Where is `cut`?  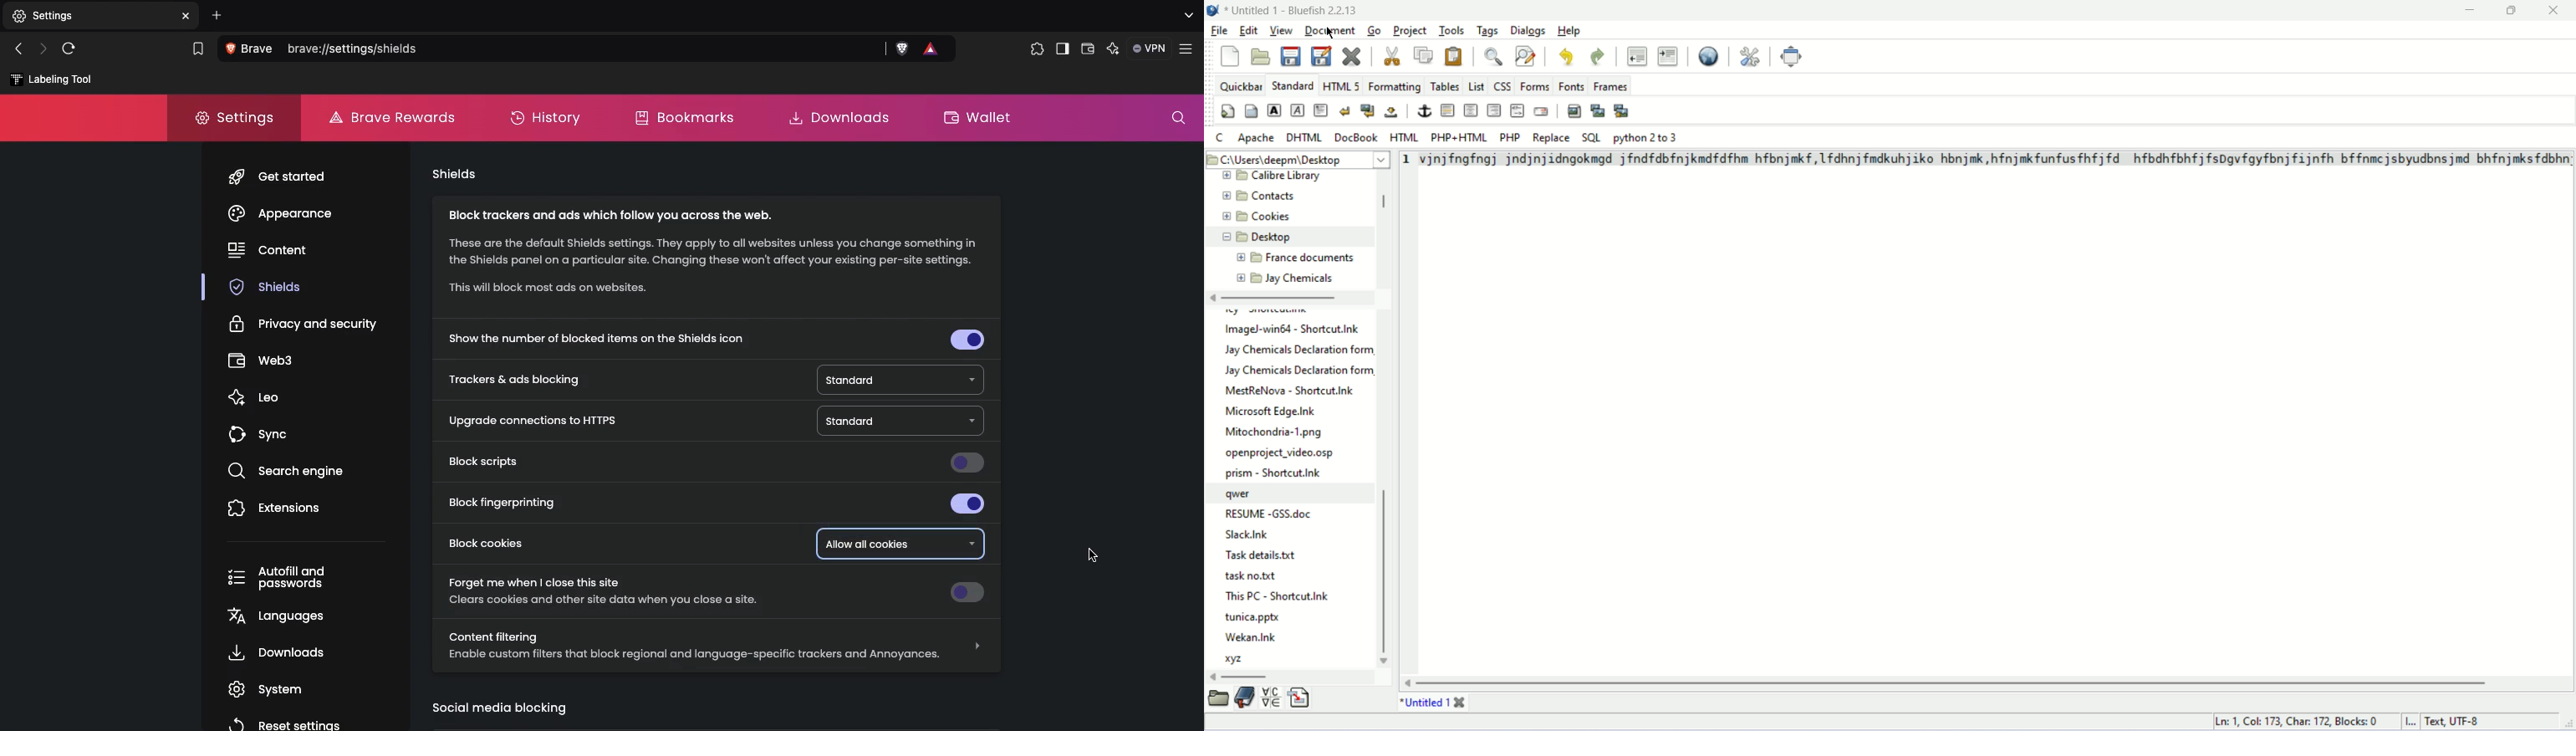 cut is located at coordinates (1391, 55).